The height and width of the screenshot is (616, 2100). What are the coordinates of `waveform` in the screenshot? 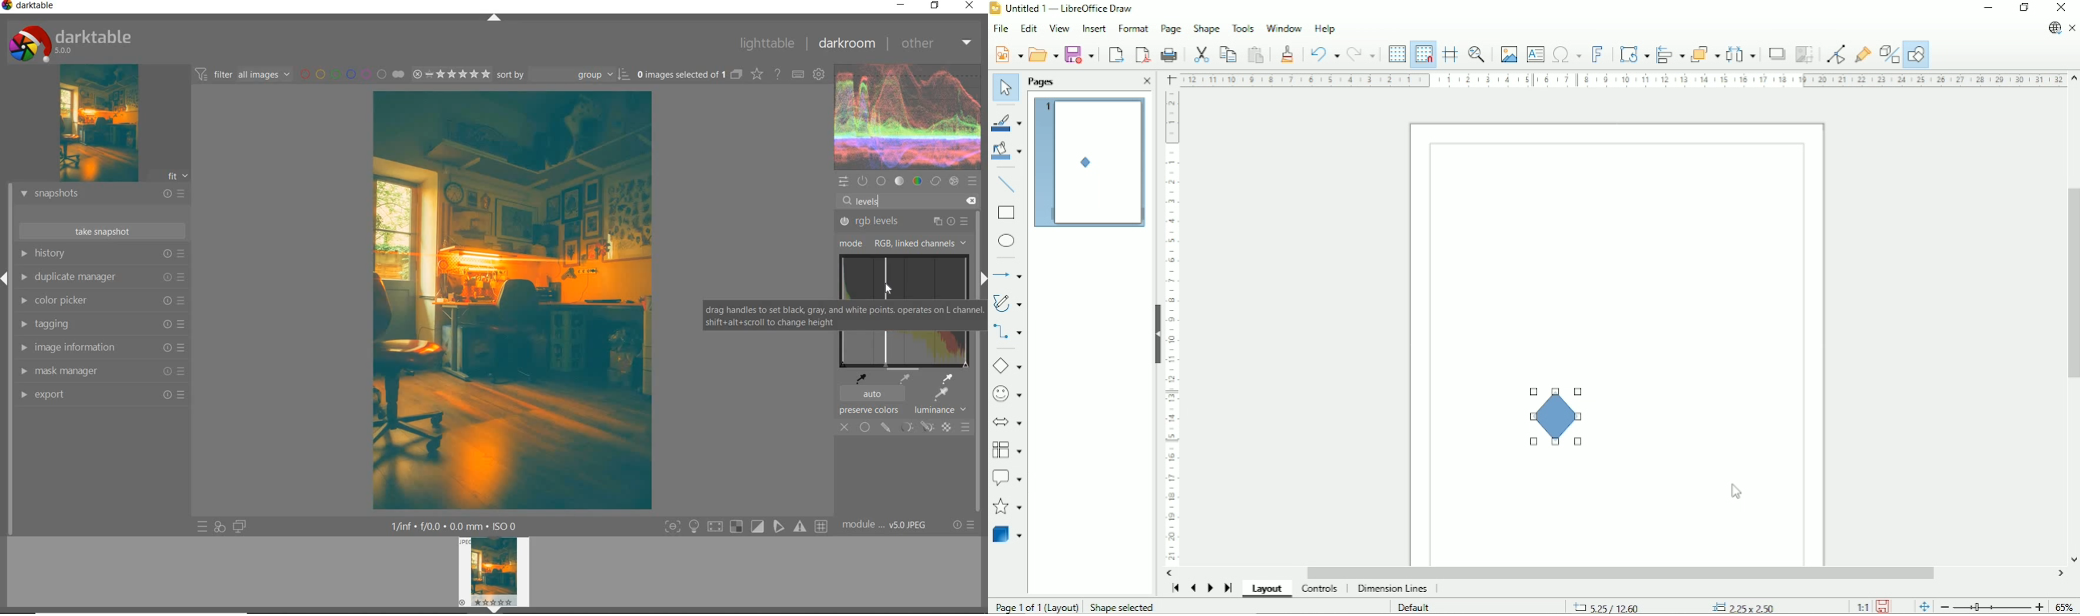 It's located at (908, 116).